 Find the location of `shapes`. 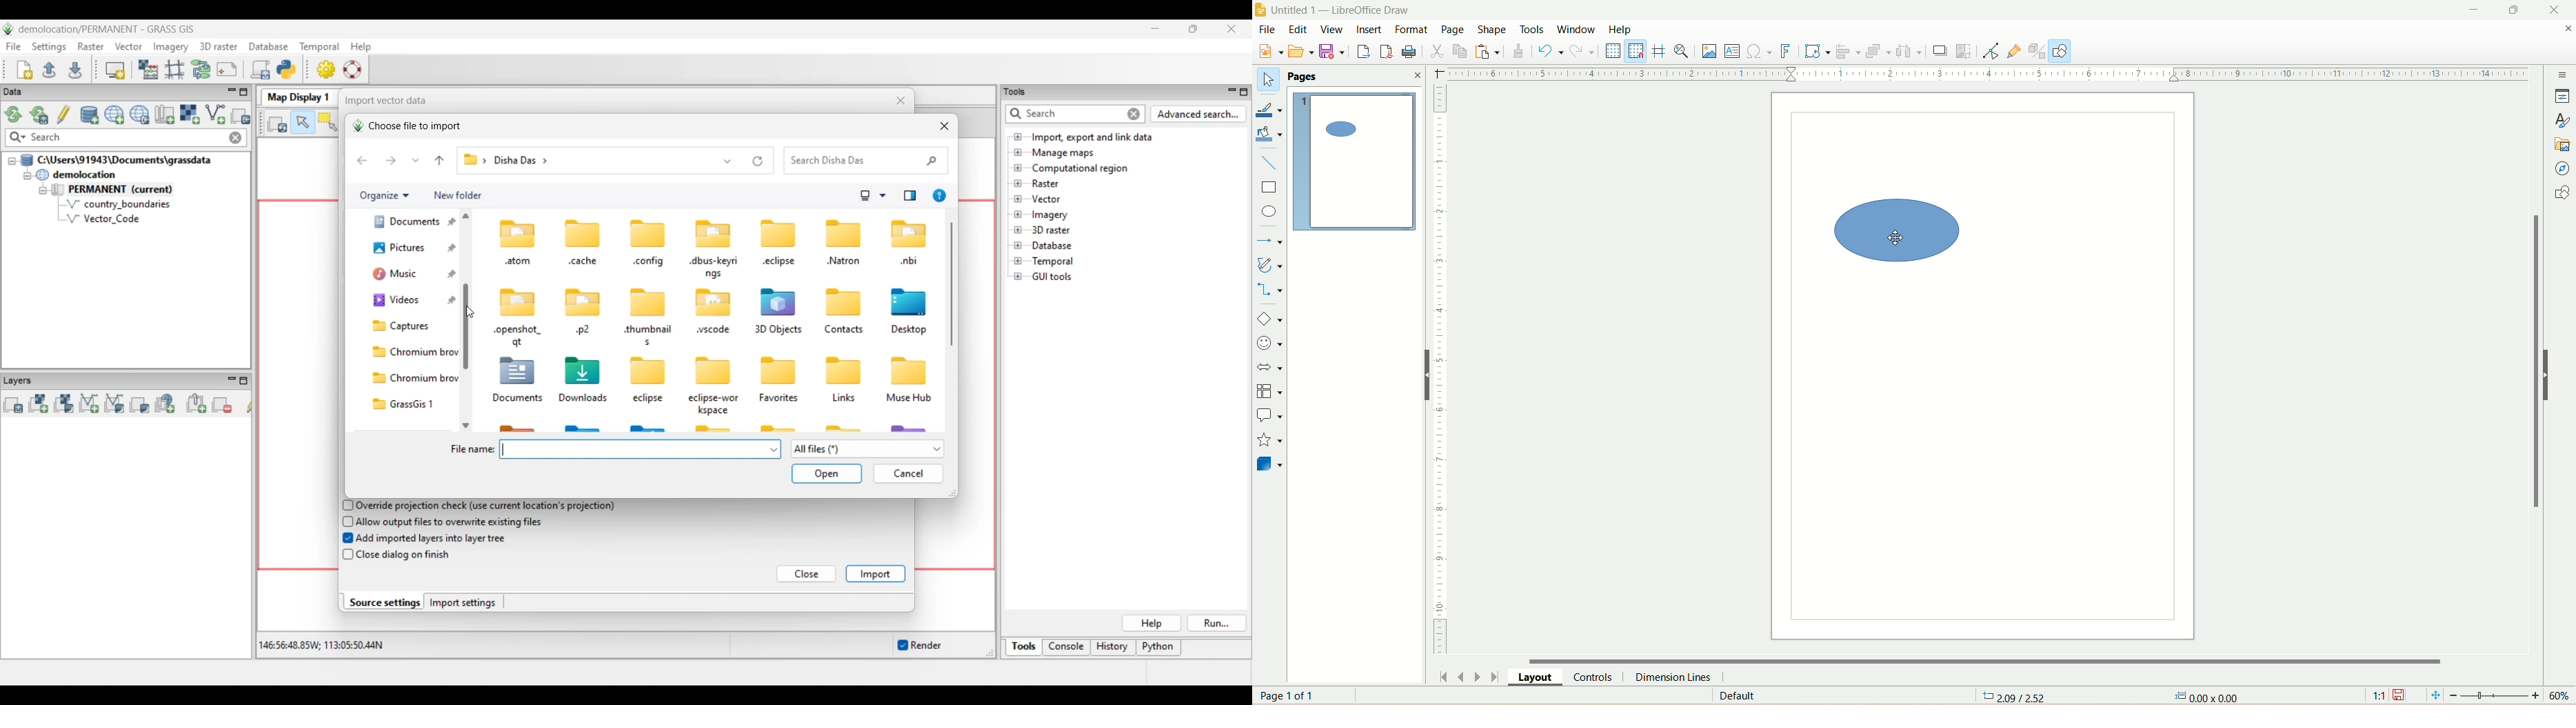

shapes is located at coordinates (2560, 192).